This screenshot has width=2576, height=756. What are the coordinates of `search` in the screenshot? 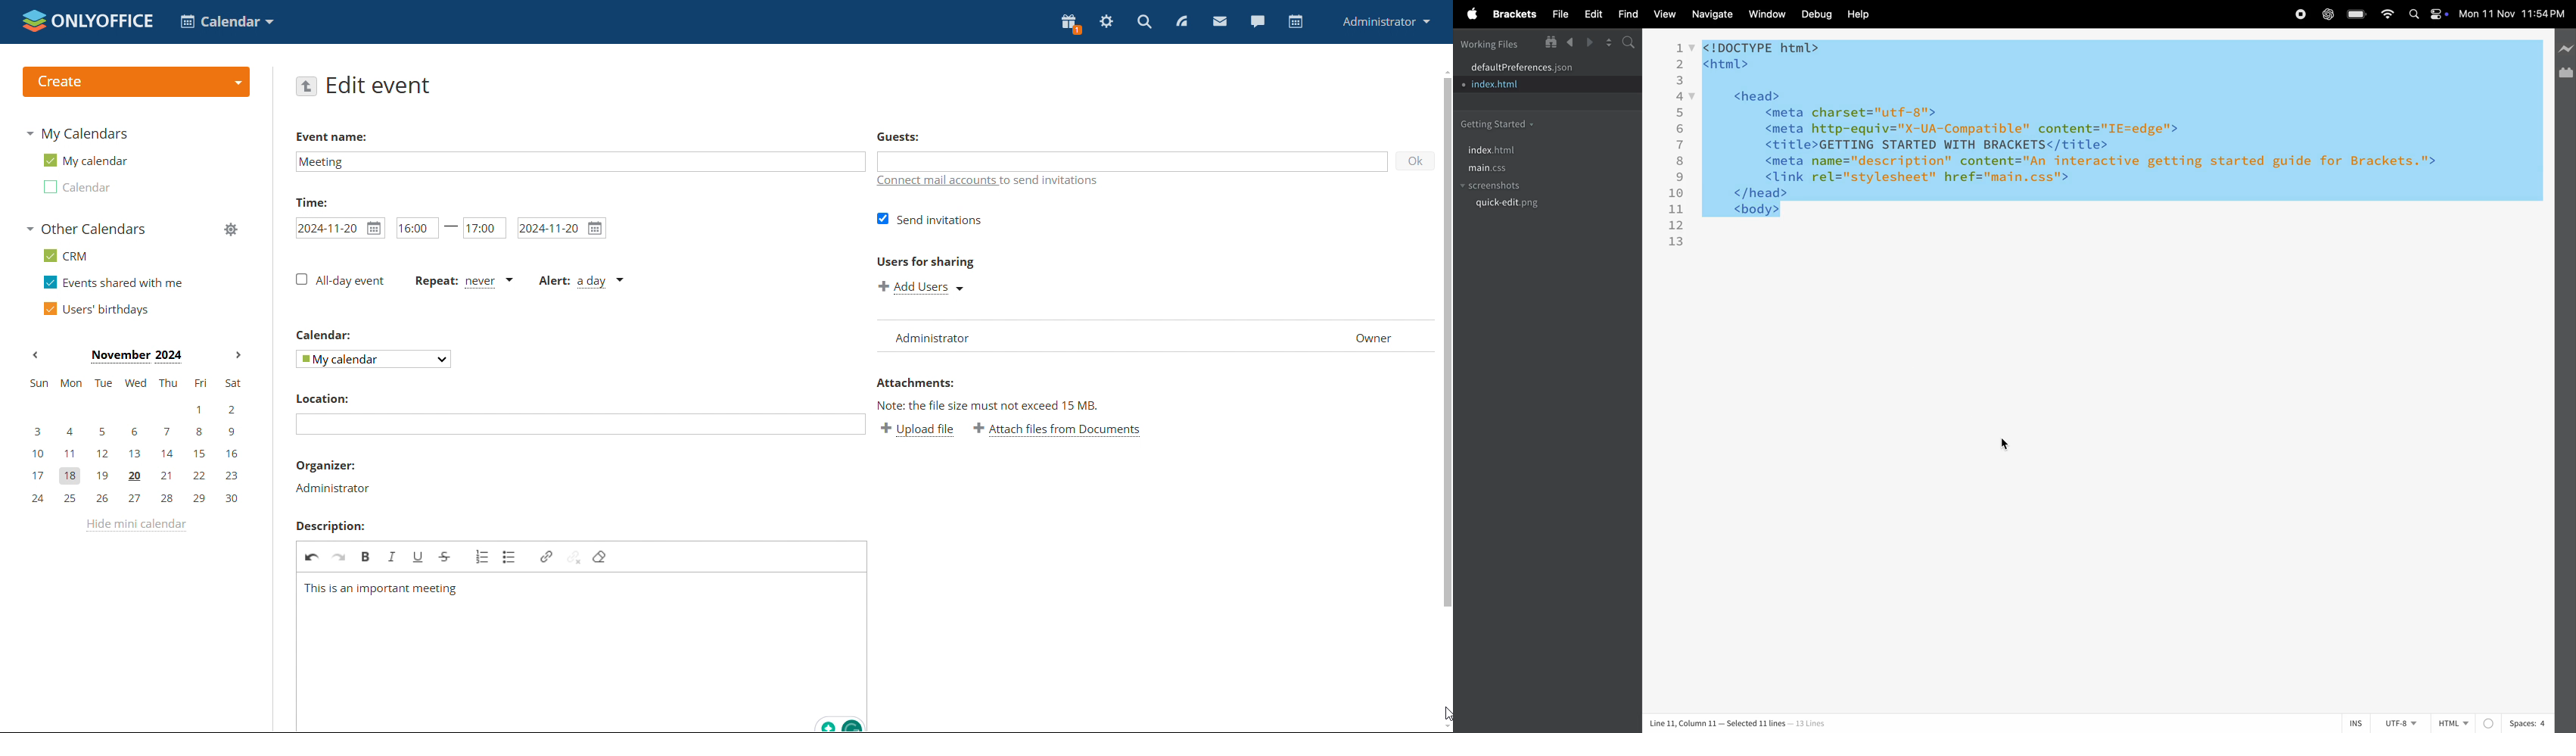 It's located at (1627, 43).